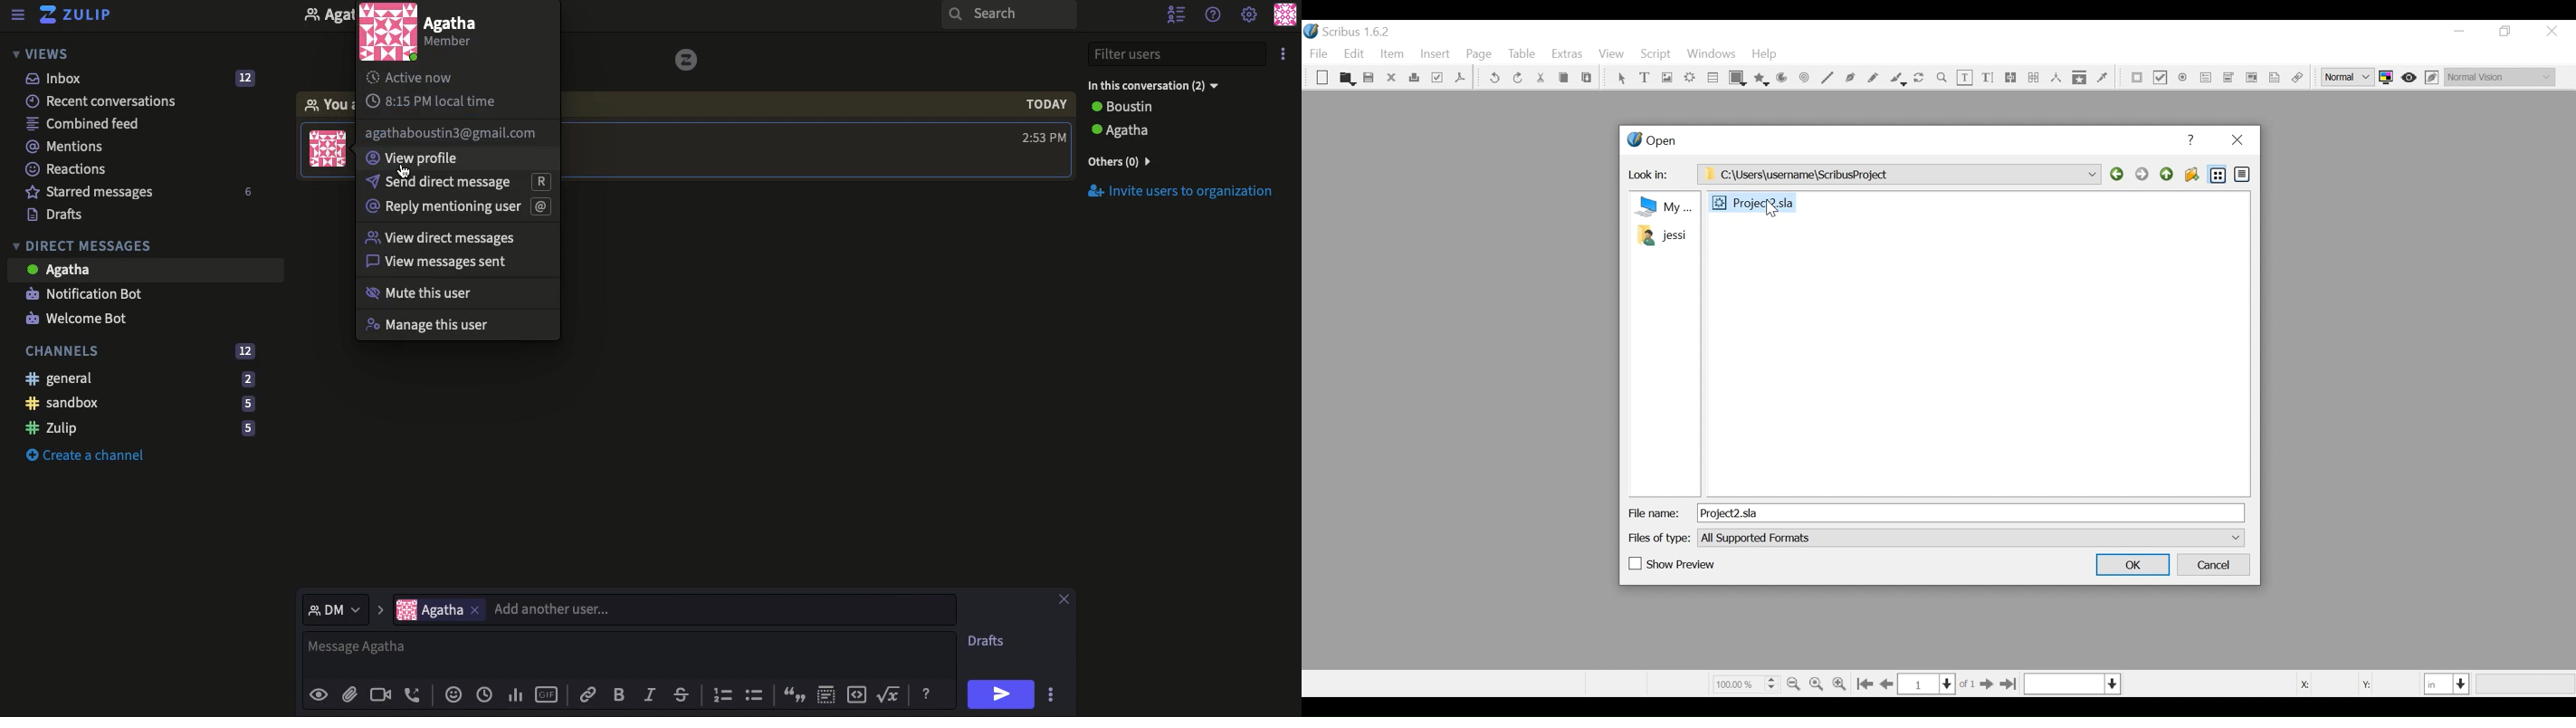  I want to click on User 2, so click(1152, 85).